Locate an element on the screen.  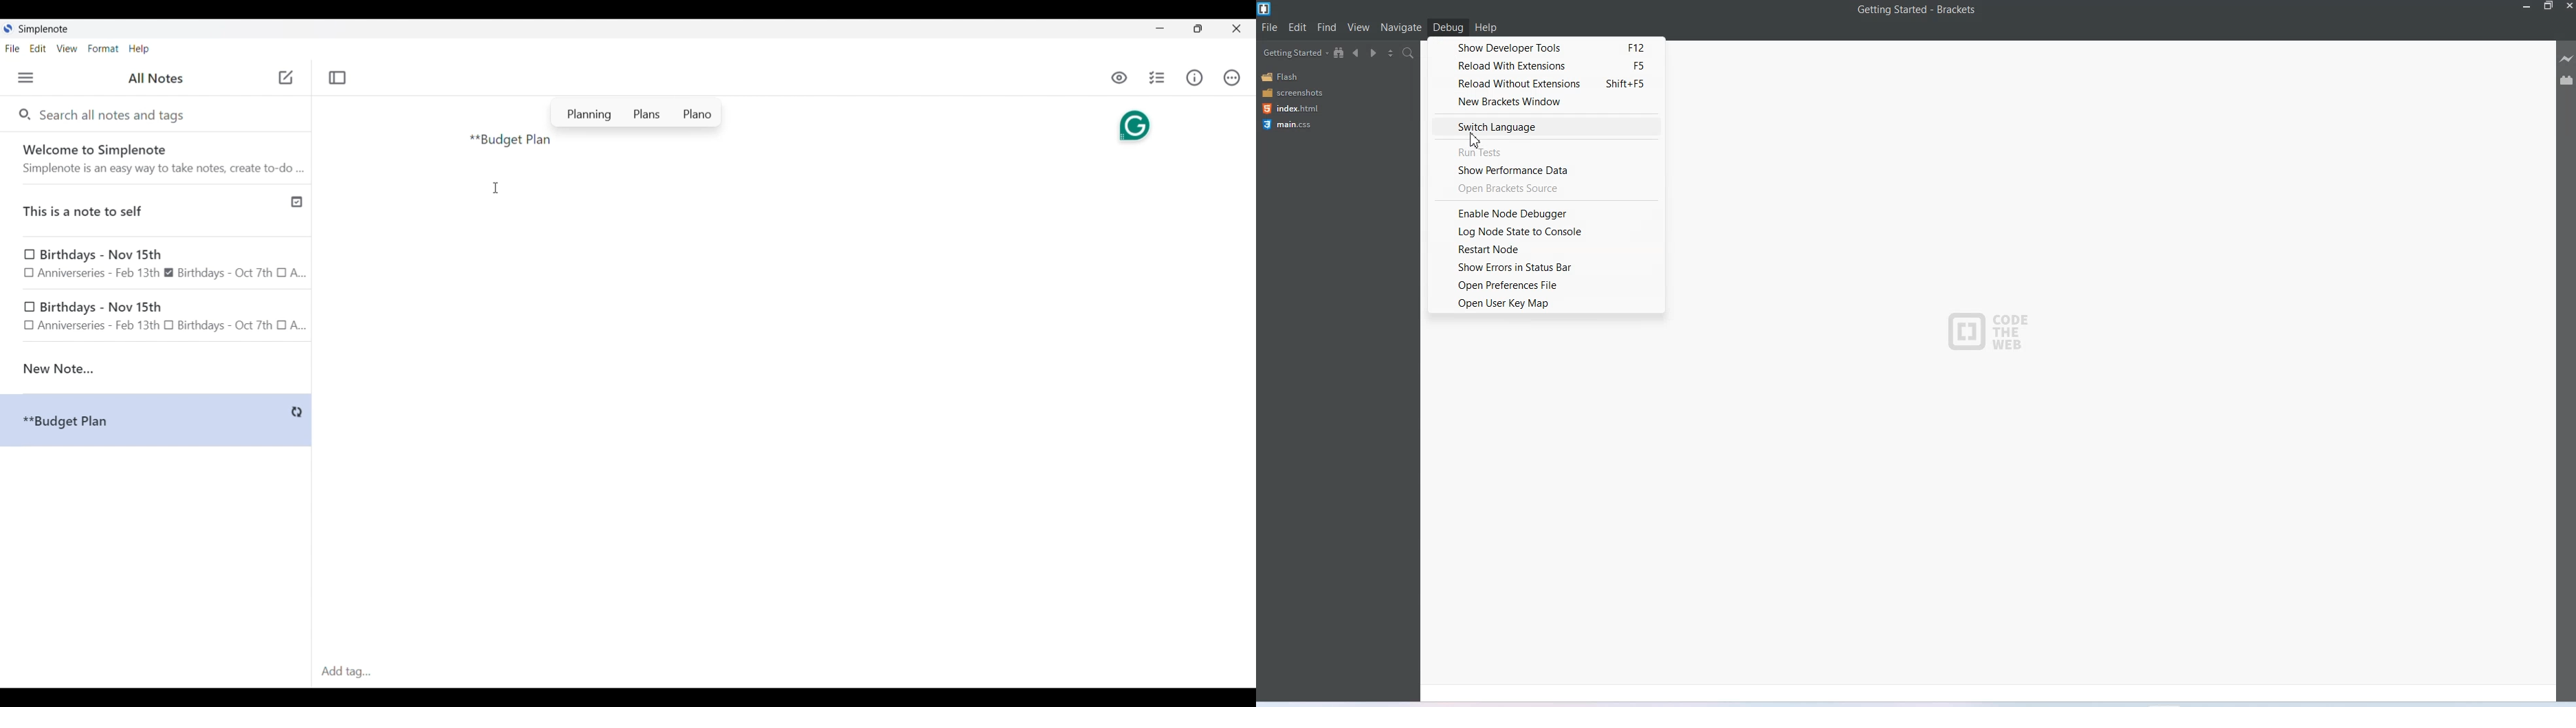
Getting Started - Brackets is located at coordinates (1916, 10).